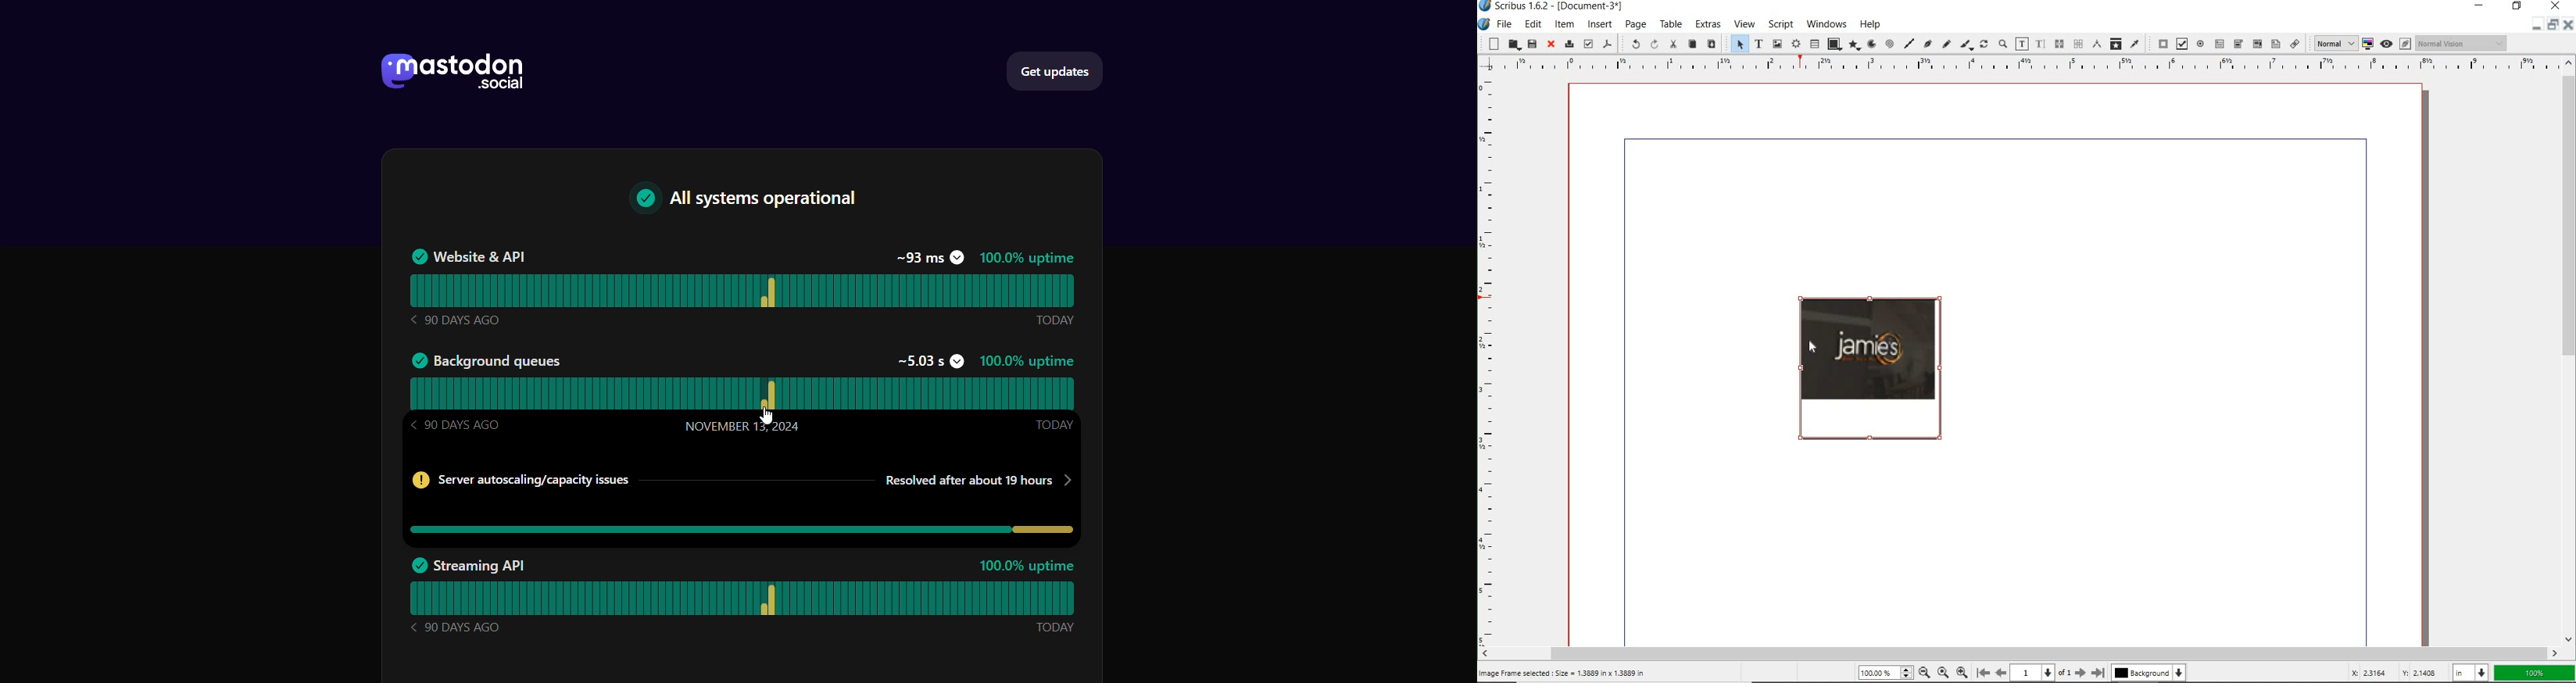 This screenshot has height=700, width=2576. I want to click on paste, so click(1713, 44).